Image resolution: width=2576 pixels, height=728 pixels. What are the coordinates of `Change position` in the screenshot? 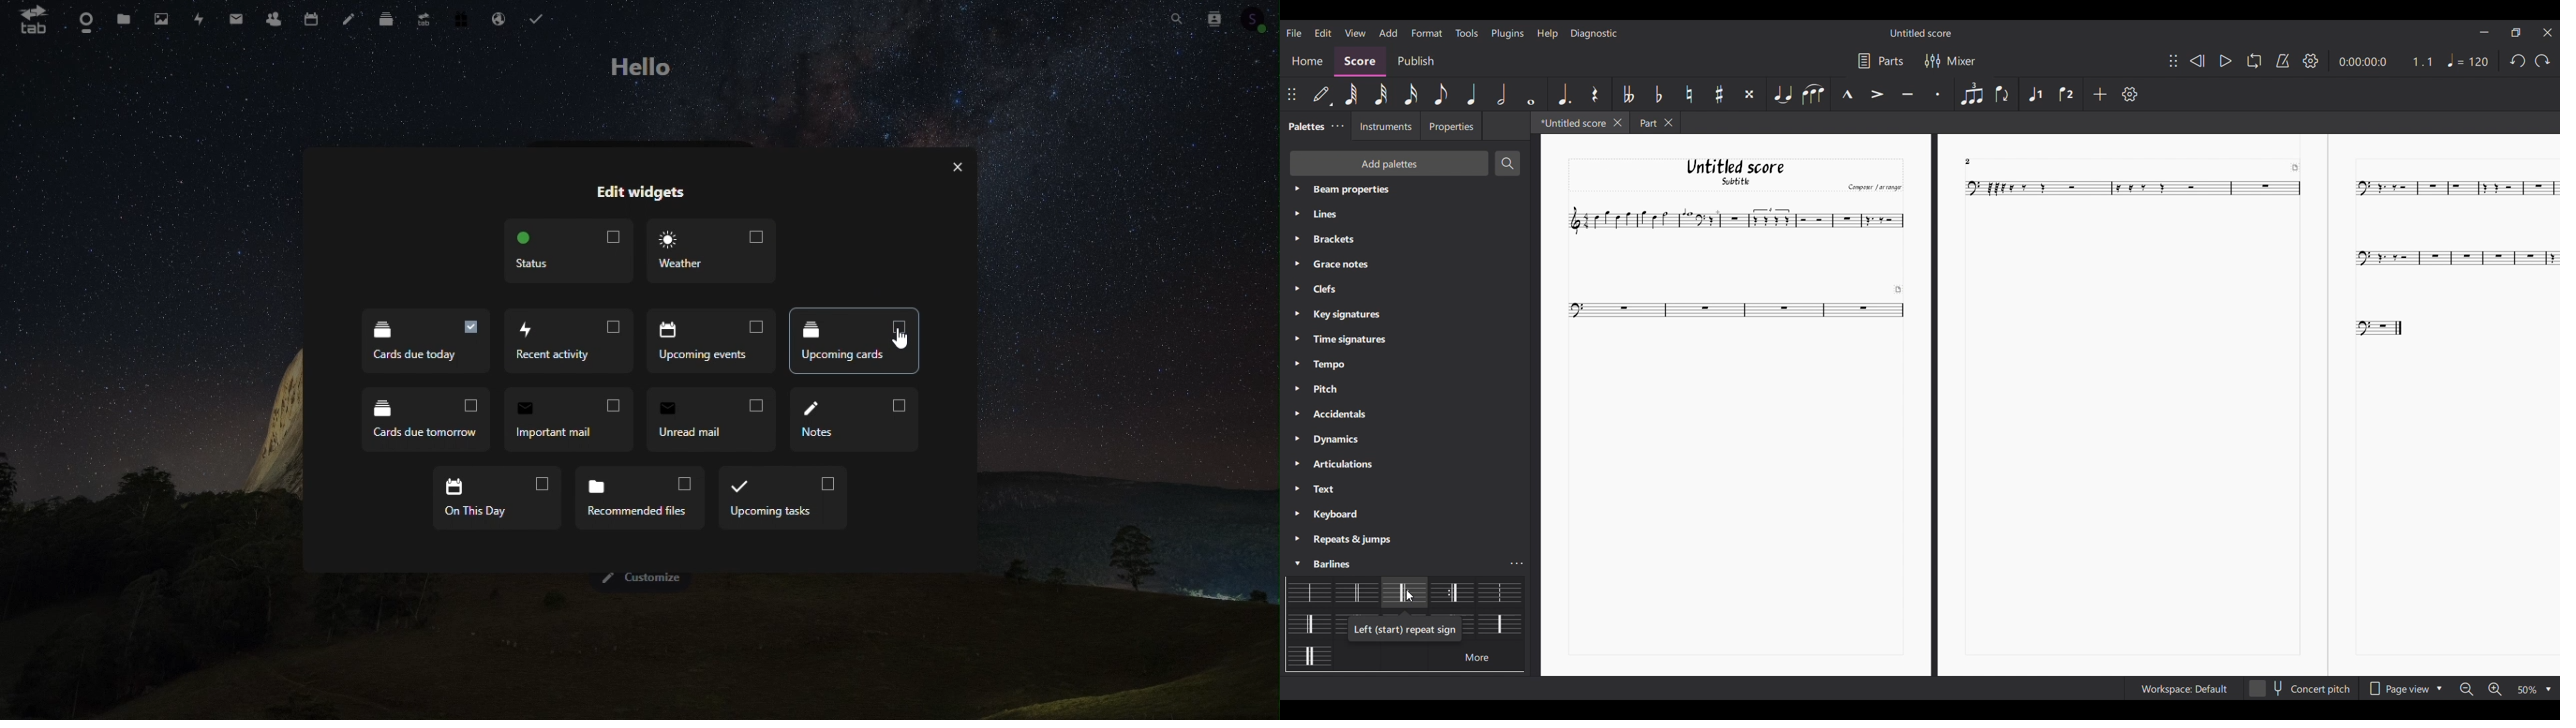 It's located at (1291, 94).